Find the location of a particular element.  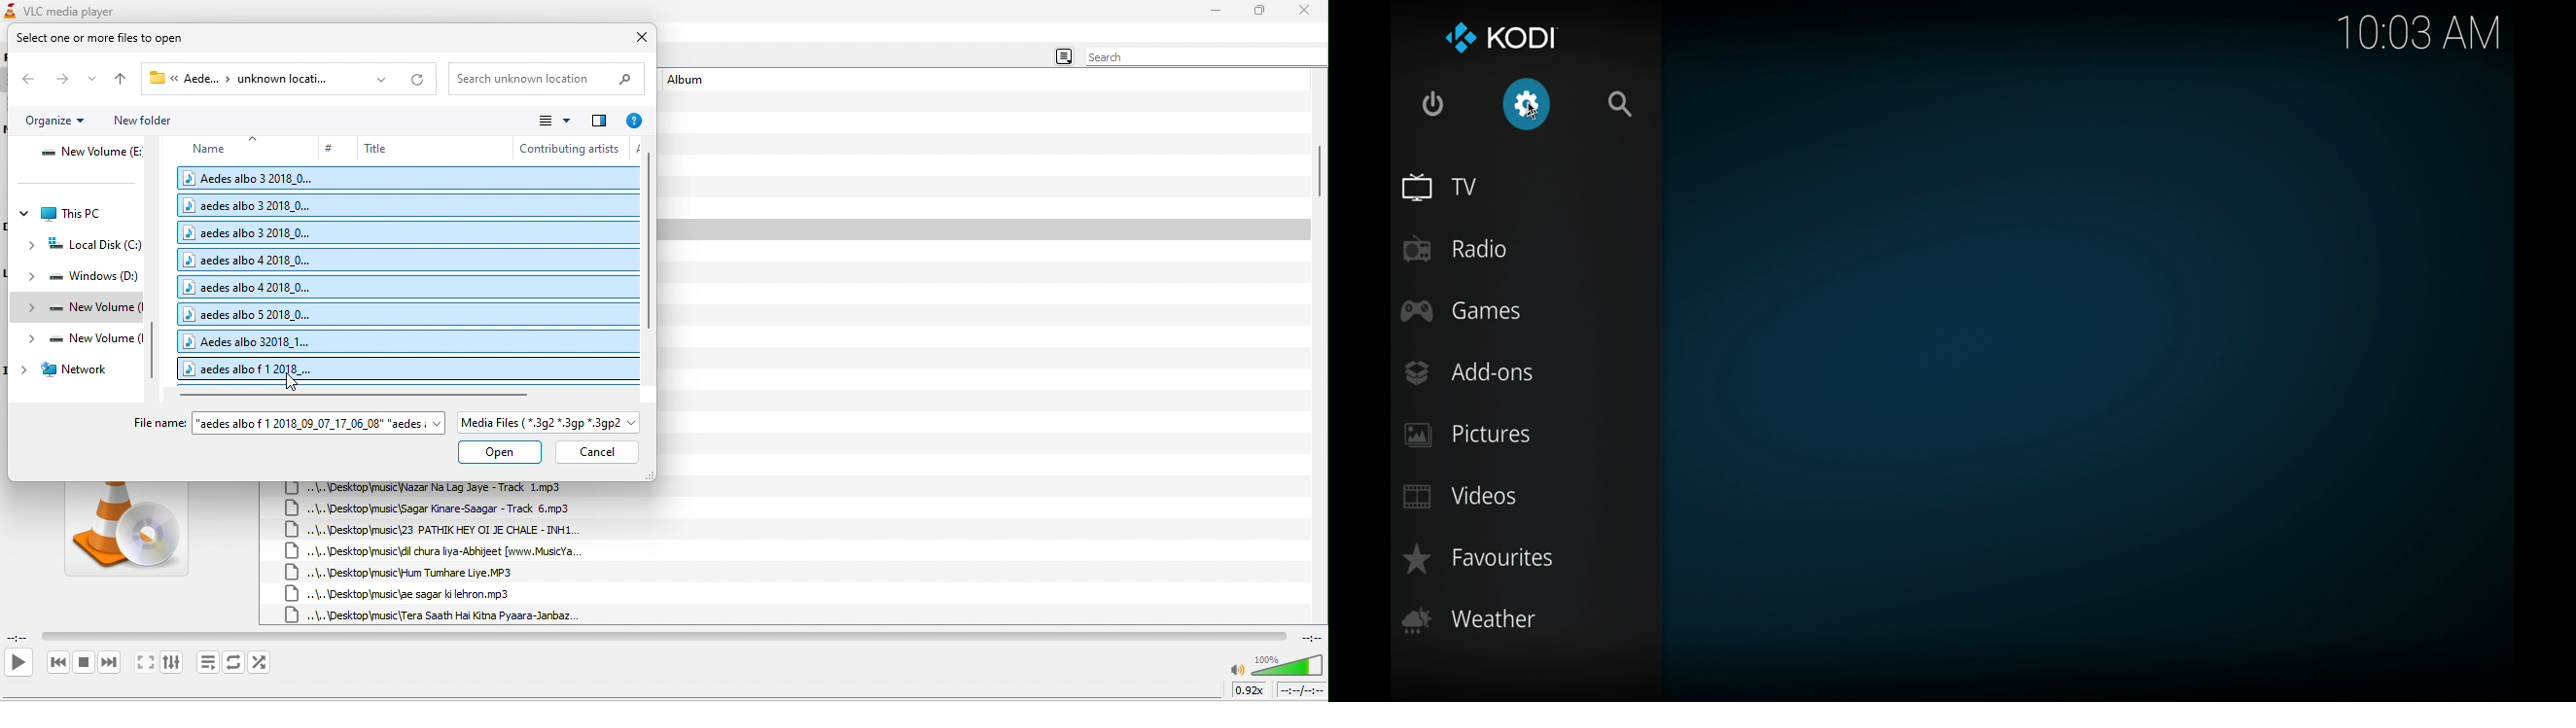

add-ons is located at coordinates (1468, 372).